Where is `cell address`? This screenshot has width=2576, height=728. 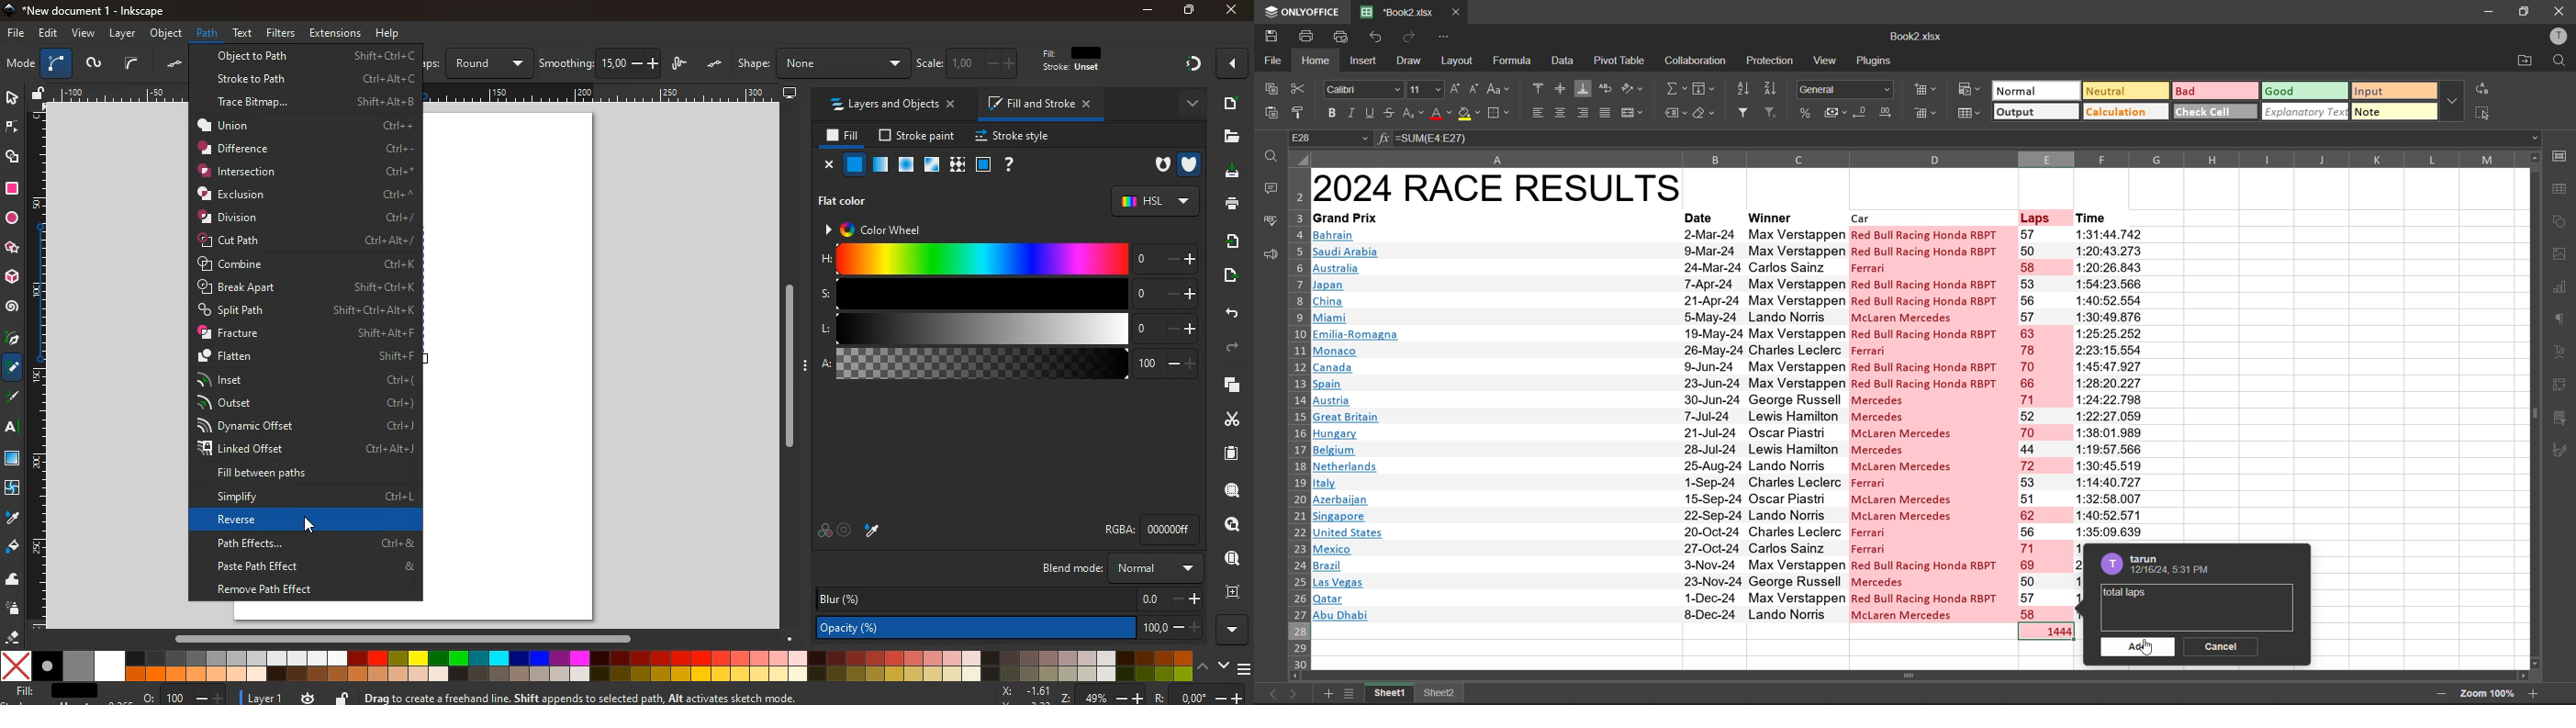
cell address is located at coordinates (1329, 137).